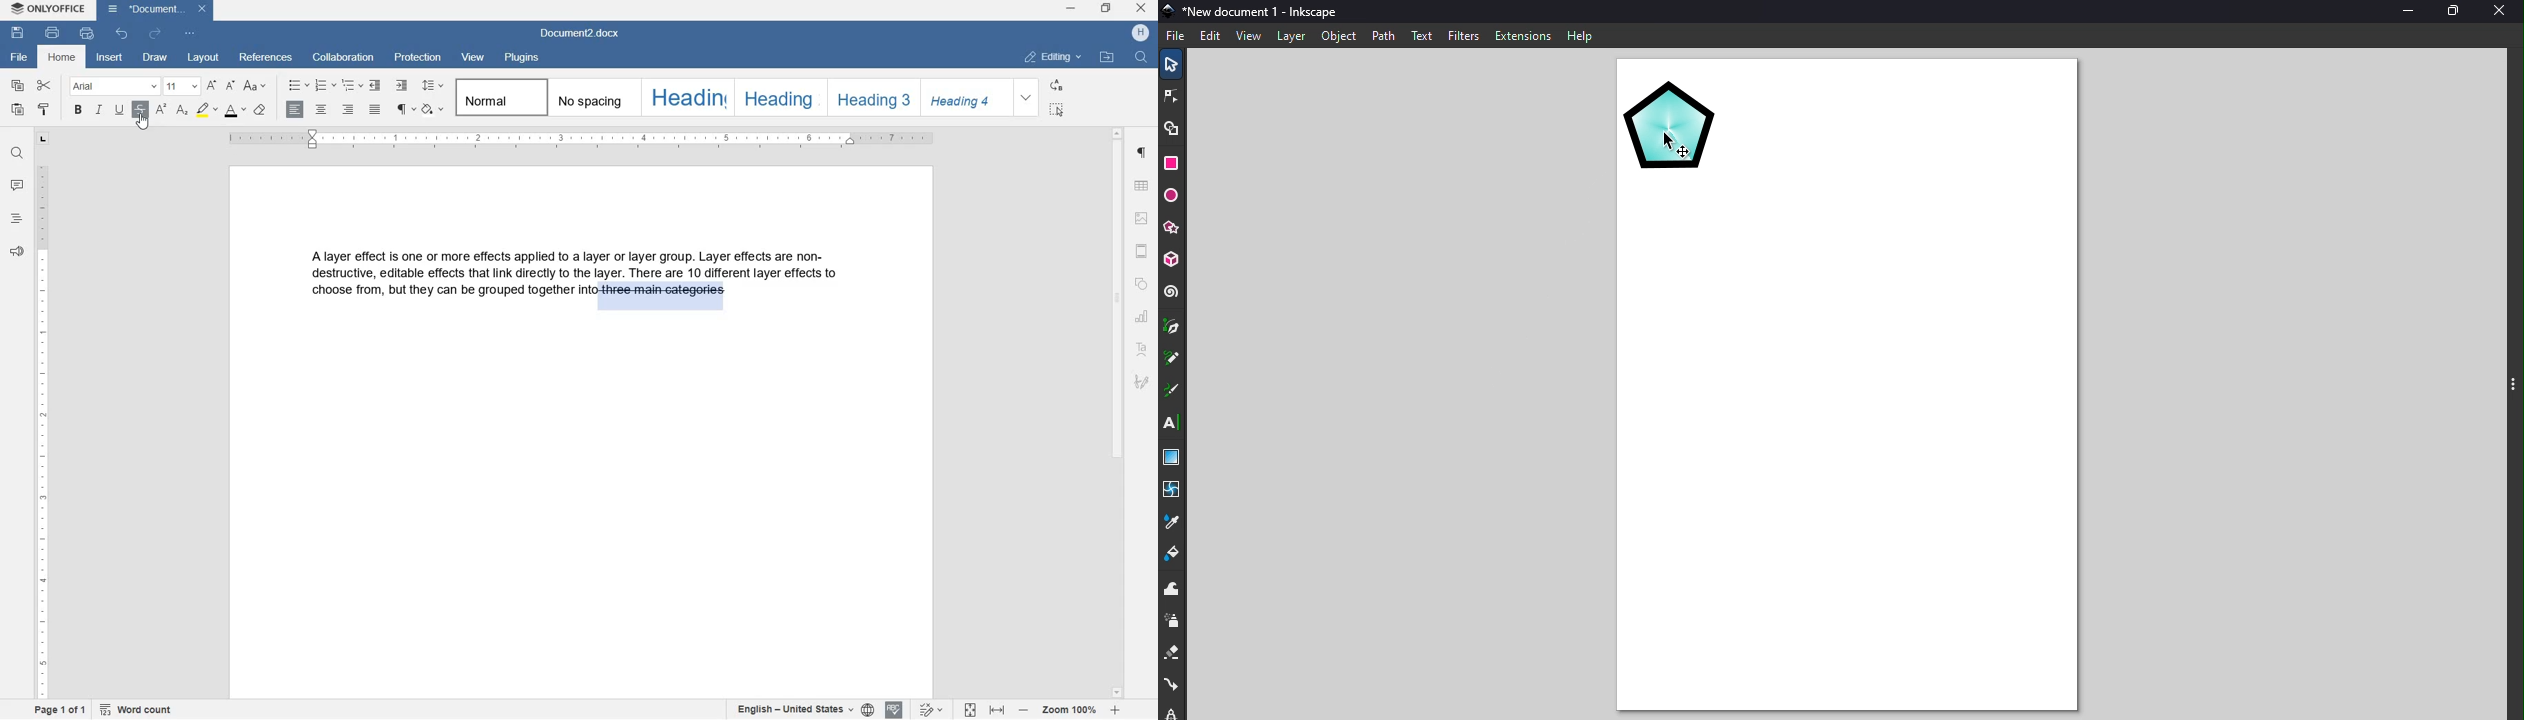 The image size is (2548, 728). I want to click on replace, so click(1058, 86).